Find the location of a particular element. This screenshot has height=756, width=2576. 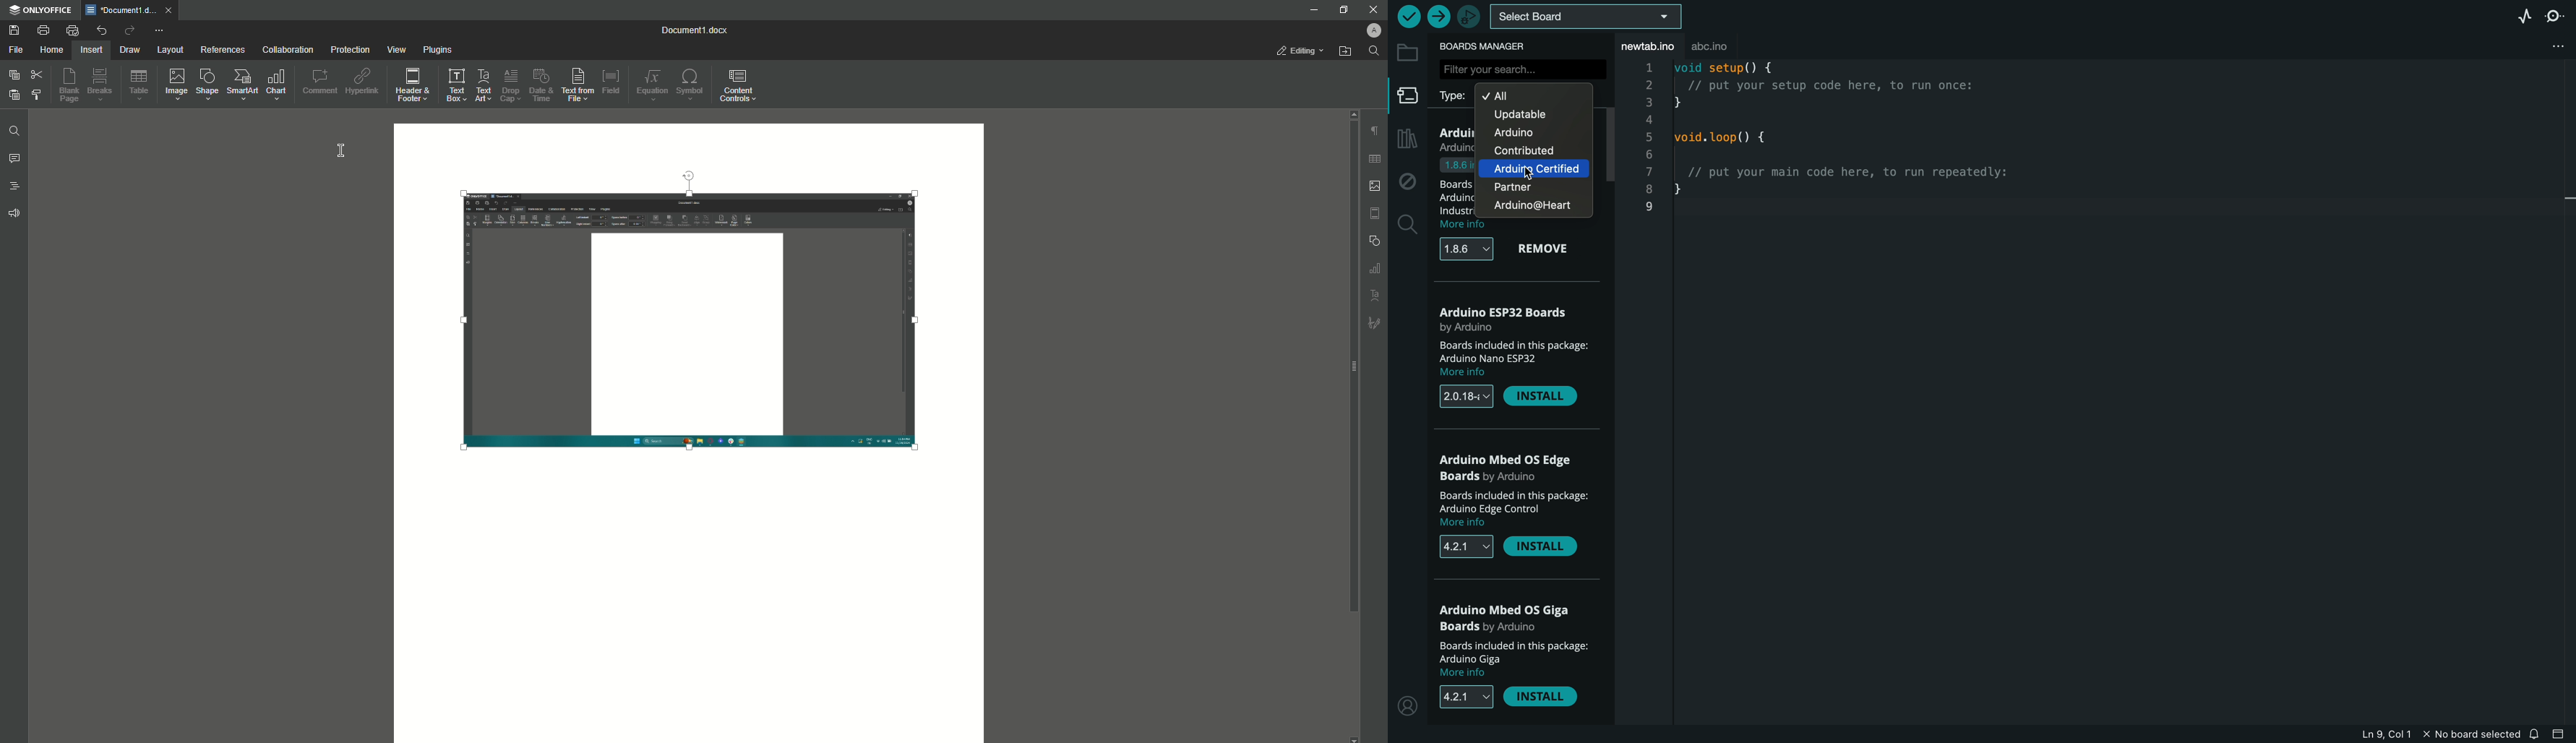

scroll down is located at coordinates (1354, 737).